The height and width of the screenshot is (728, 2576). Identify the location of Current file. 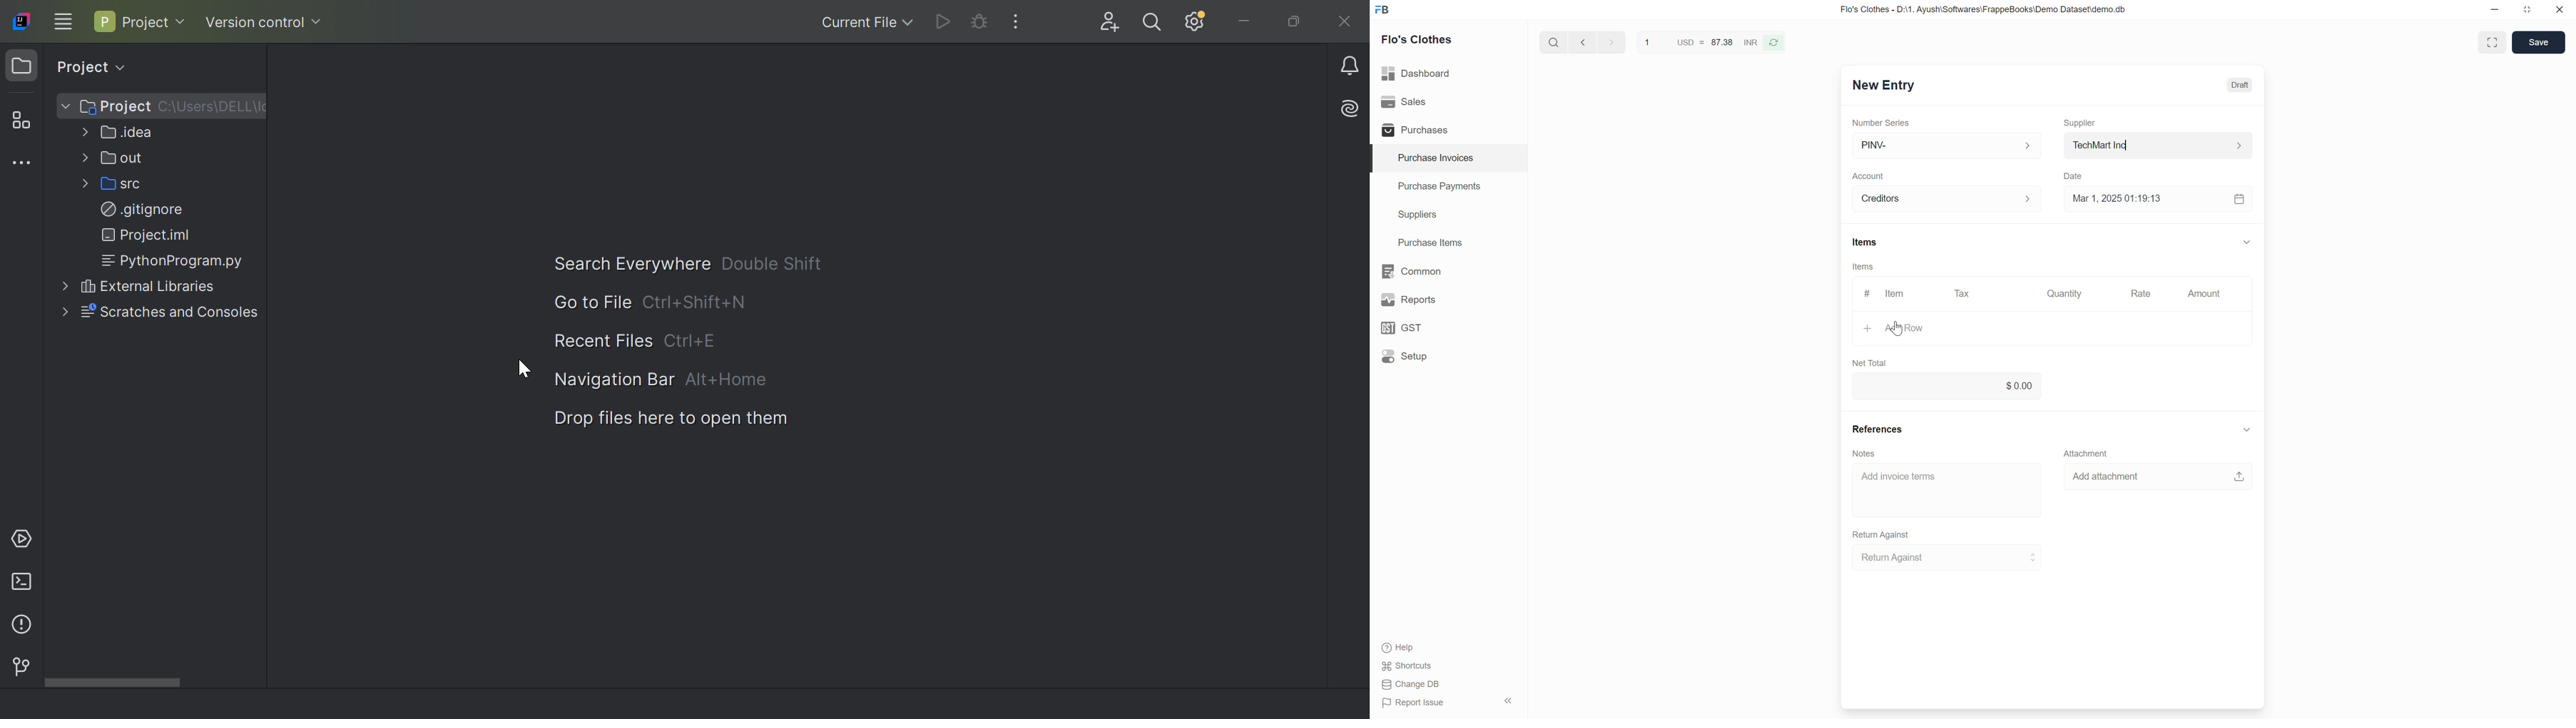
(867, 23).